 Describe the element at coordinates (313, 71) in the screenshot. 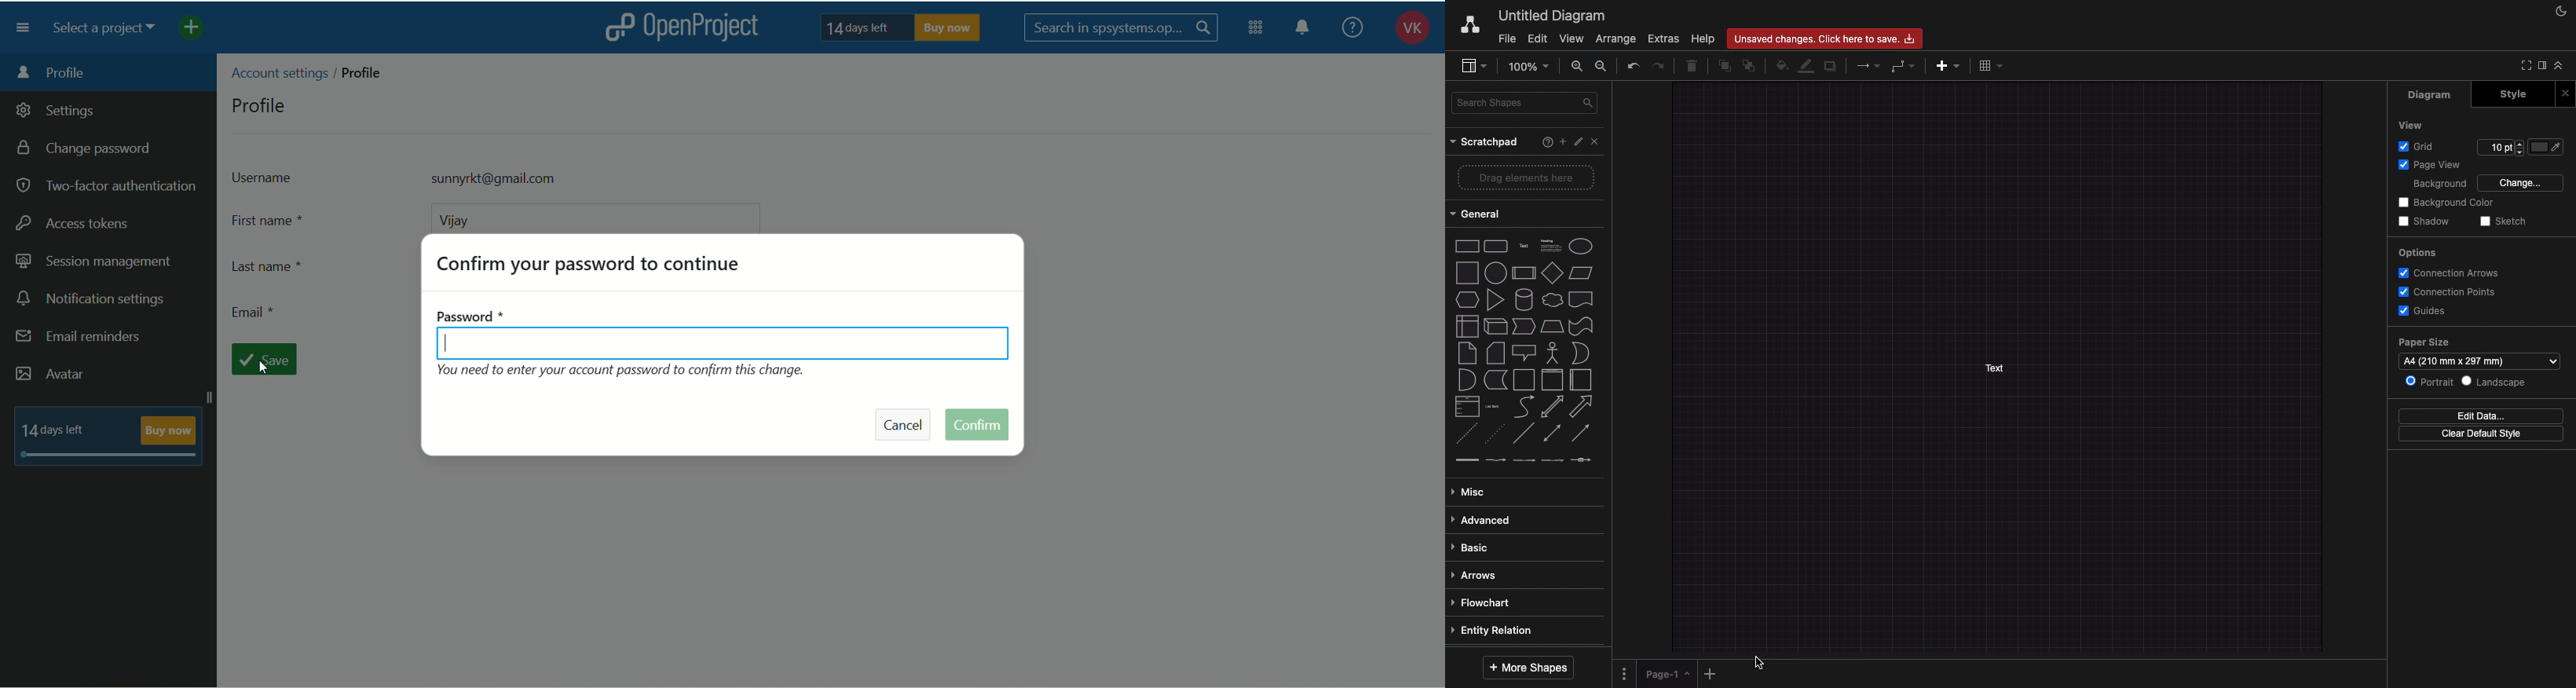

I see `location` at that location.